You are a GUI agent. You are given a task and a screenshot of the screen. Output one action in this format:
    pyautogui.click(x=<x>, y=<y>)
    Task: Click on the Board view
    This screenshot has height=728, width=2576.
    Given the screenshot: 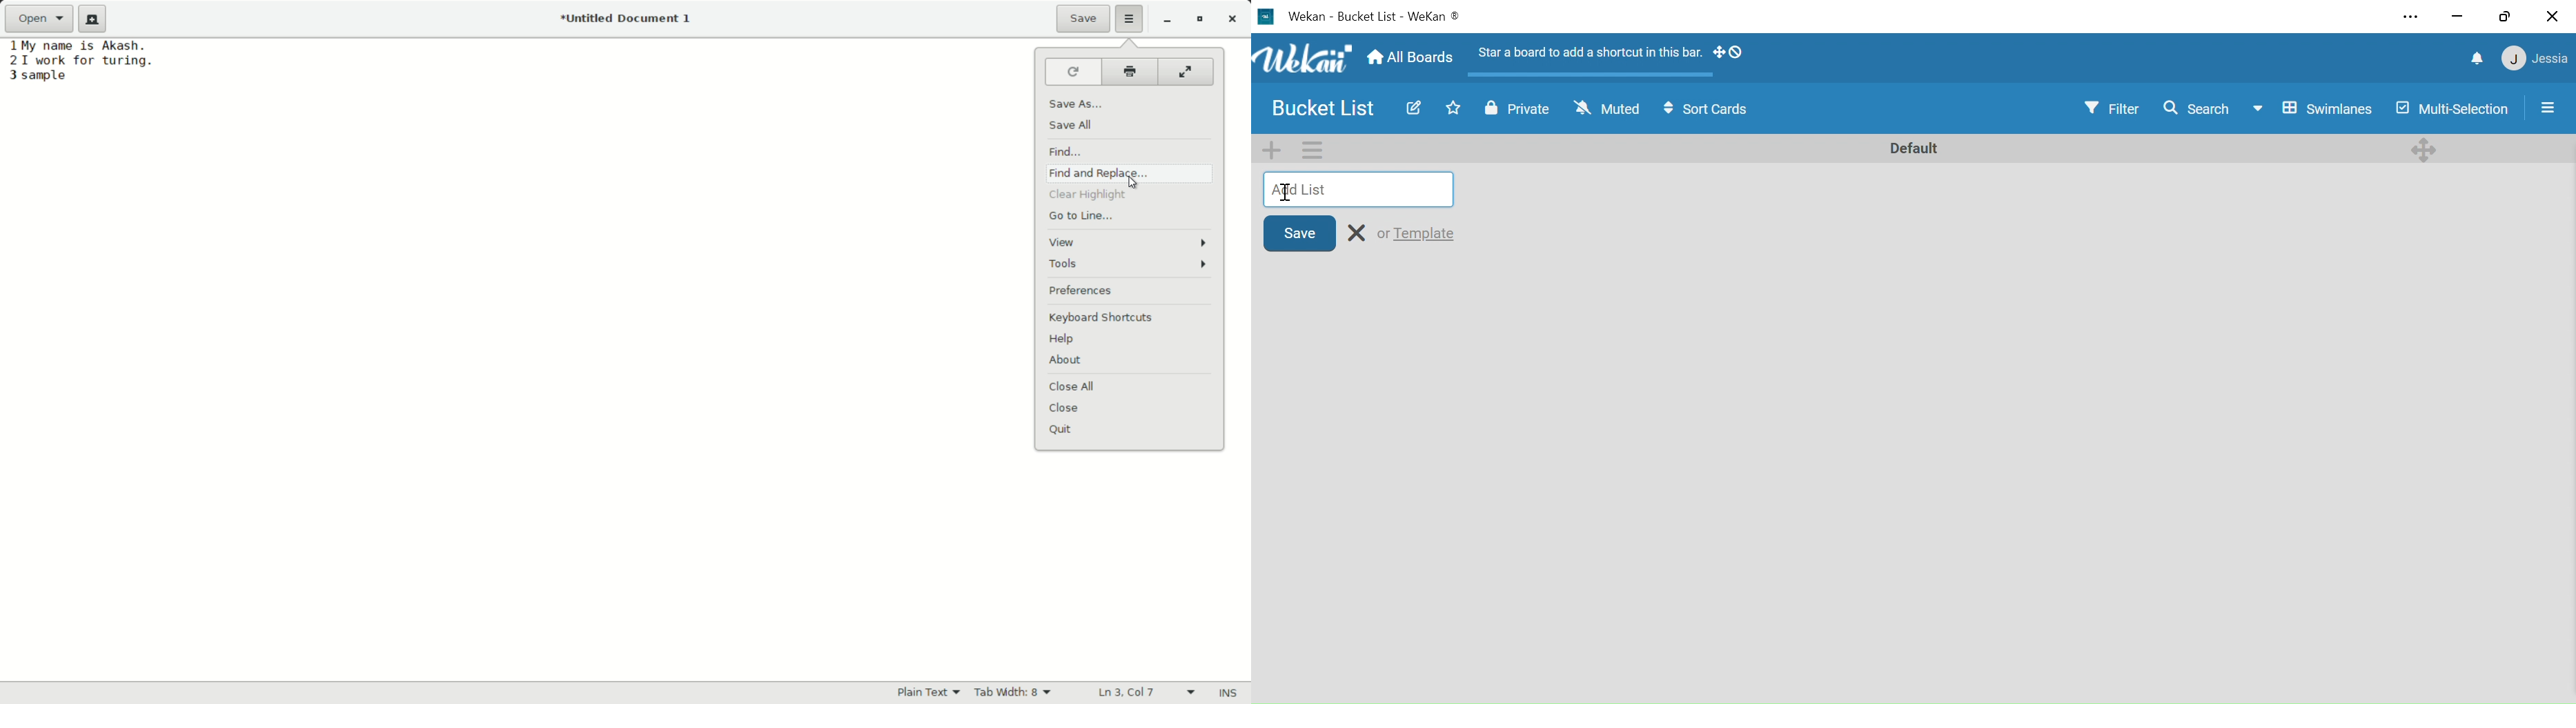 What is the action you would take?
    pyautogui.click(x=2312, y=109)
    